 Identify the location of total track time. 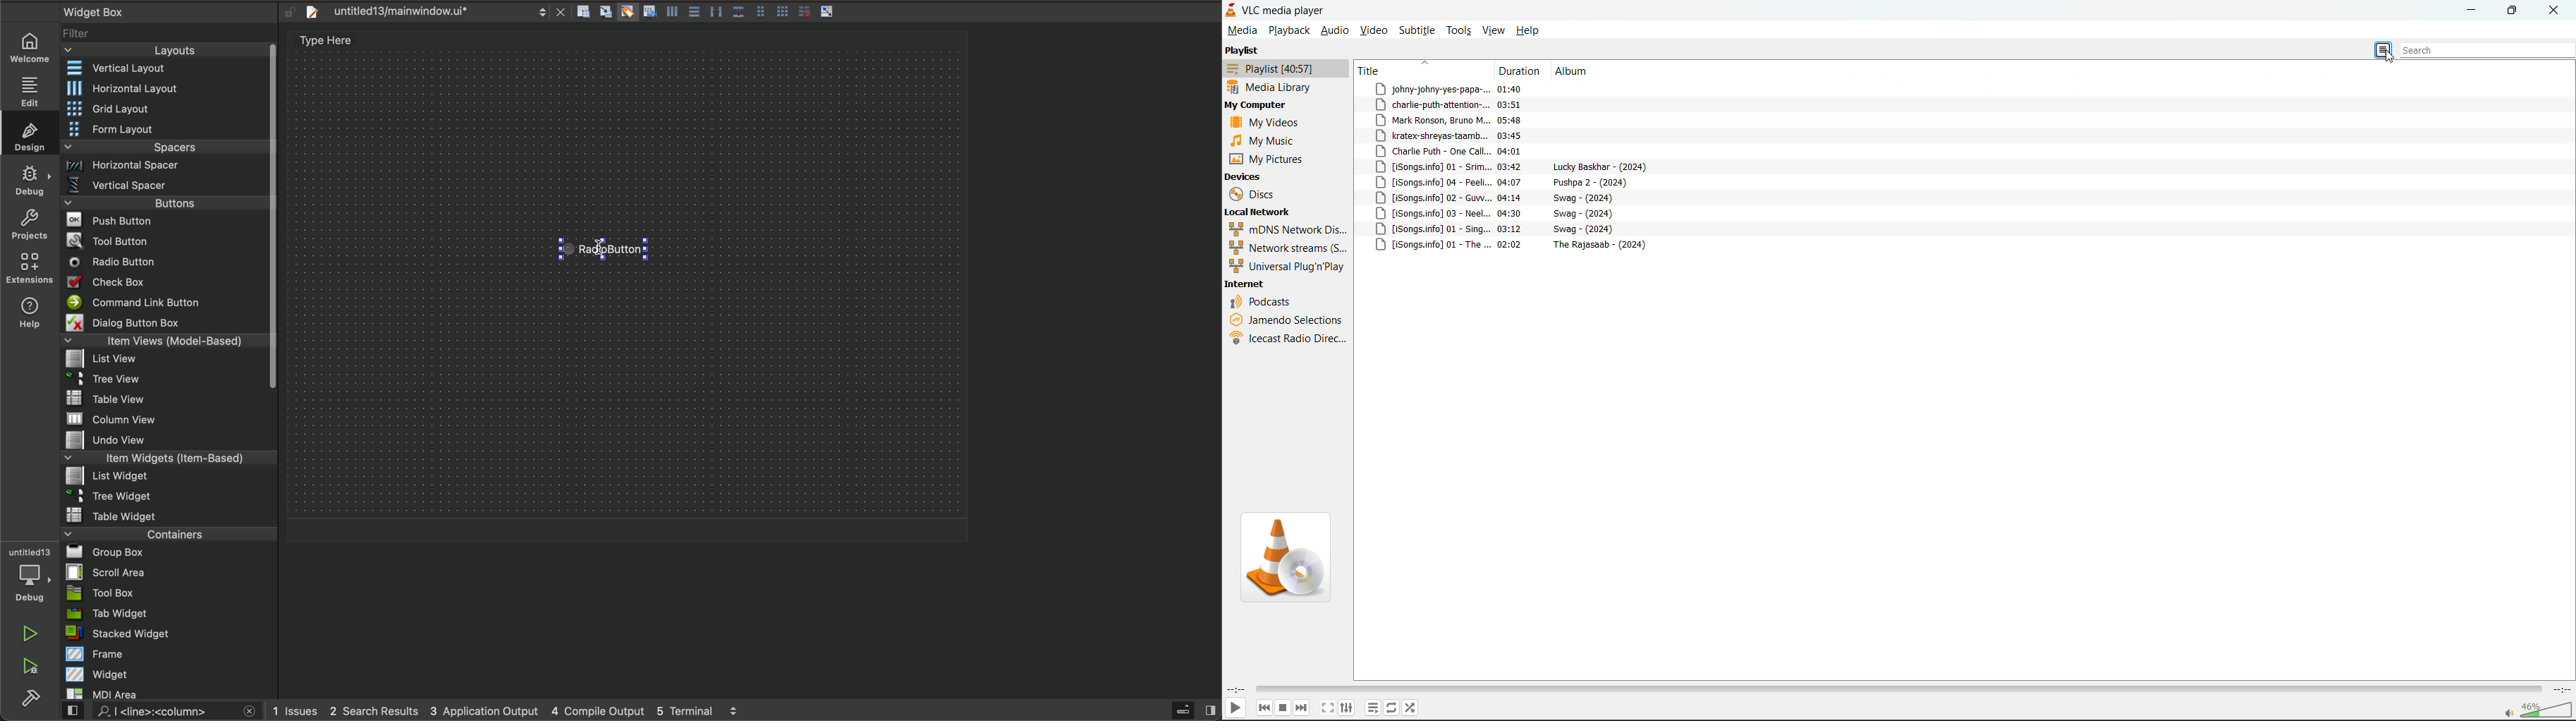
(2560, 691).